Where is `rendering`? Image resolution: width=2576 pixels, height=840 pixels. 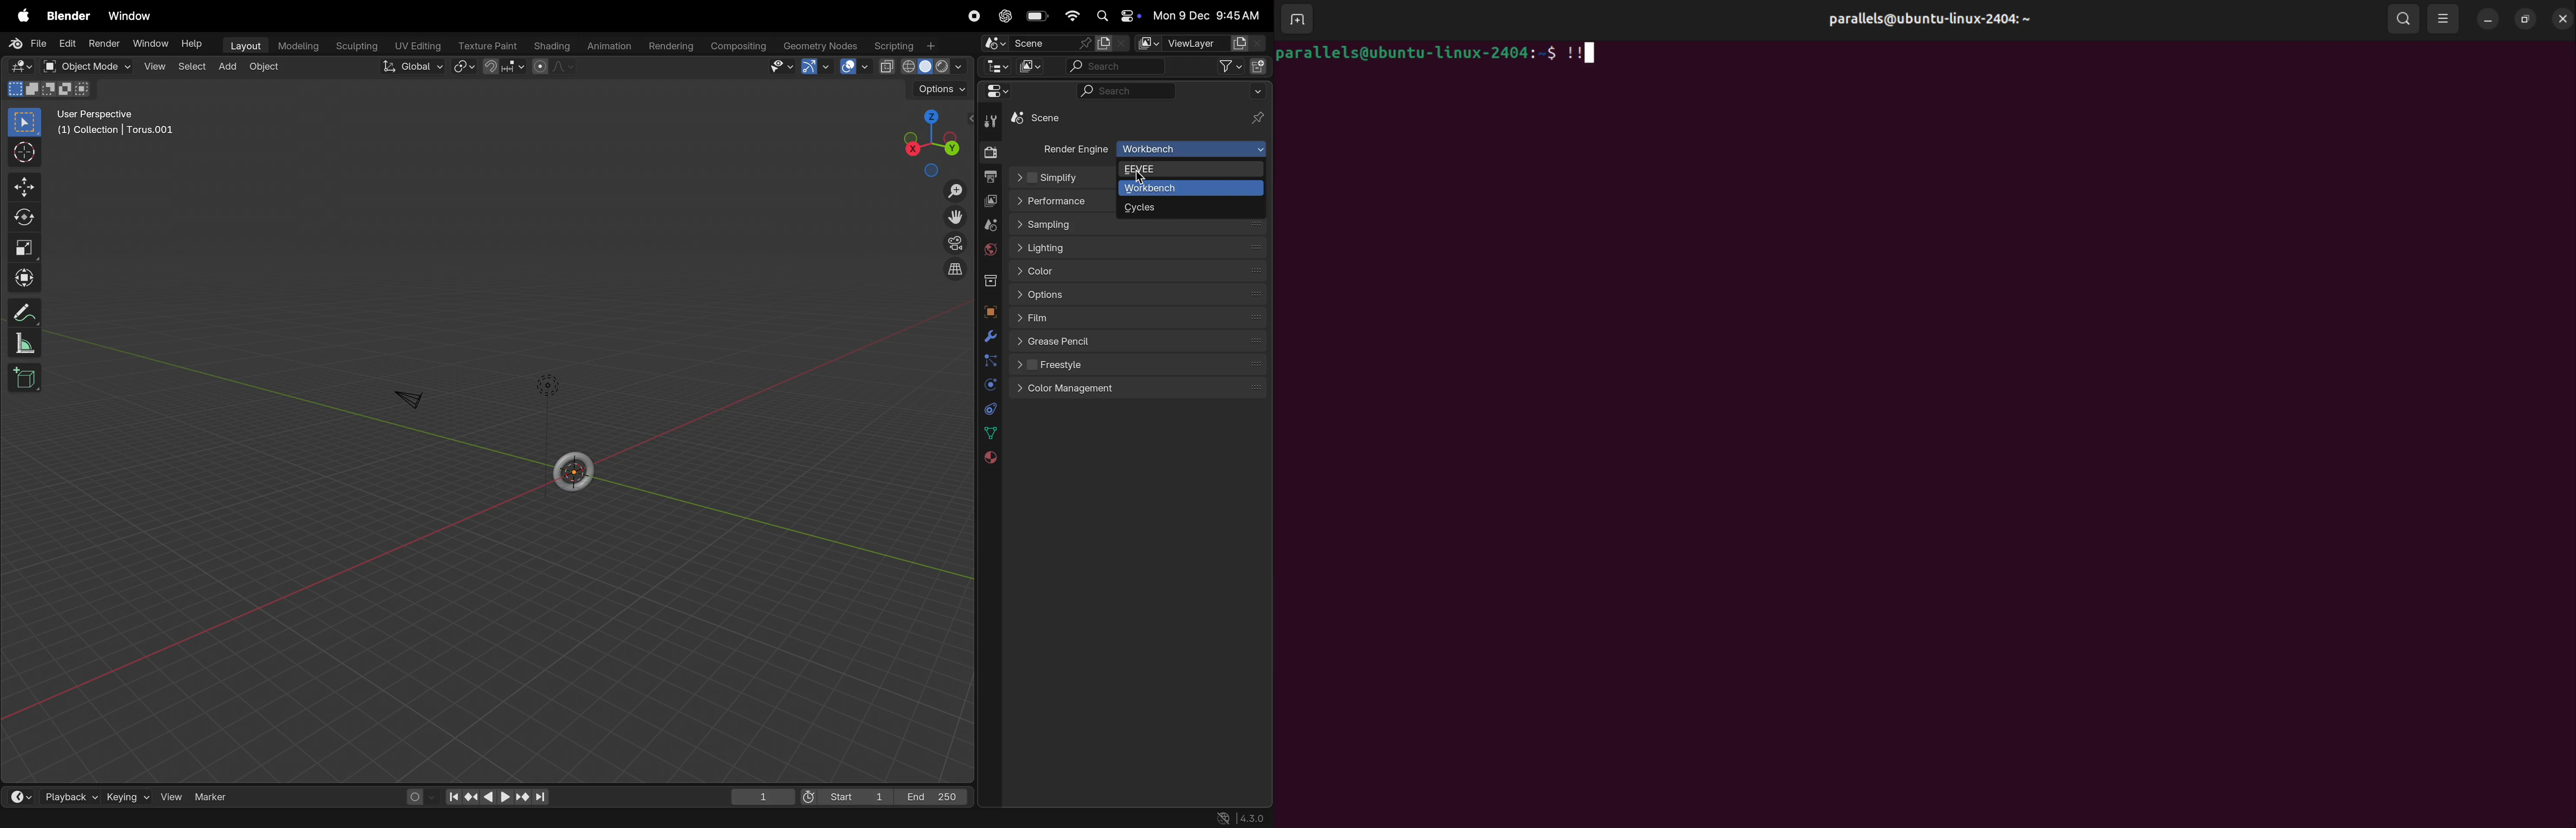 rendering is located at coordinates (673, 44).